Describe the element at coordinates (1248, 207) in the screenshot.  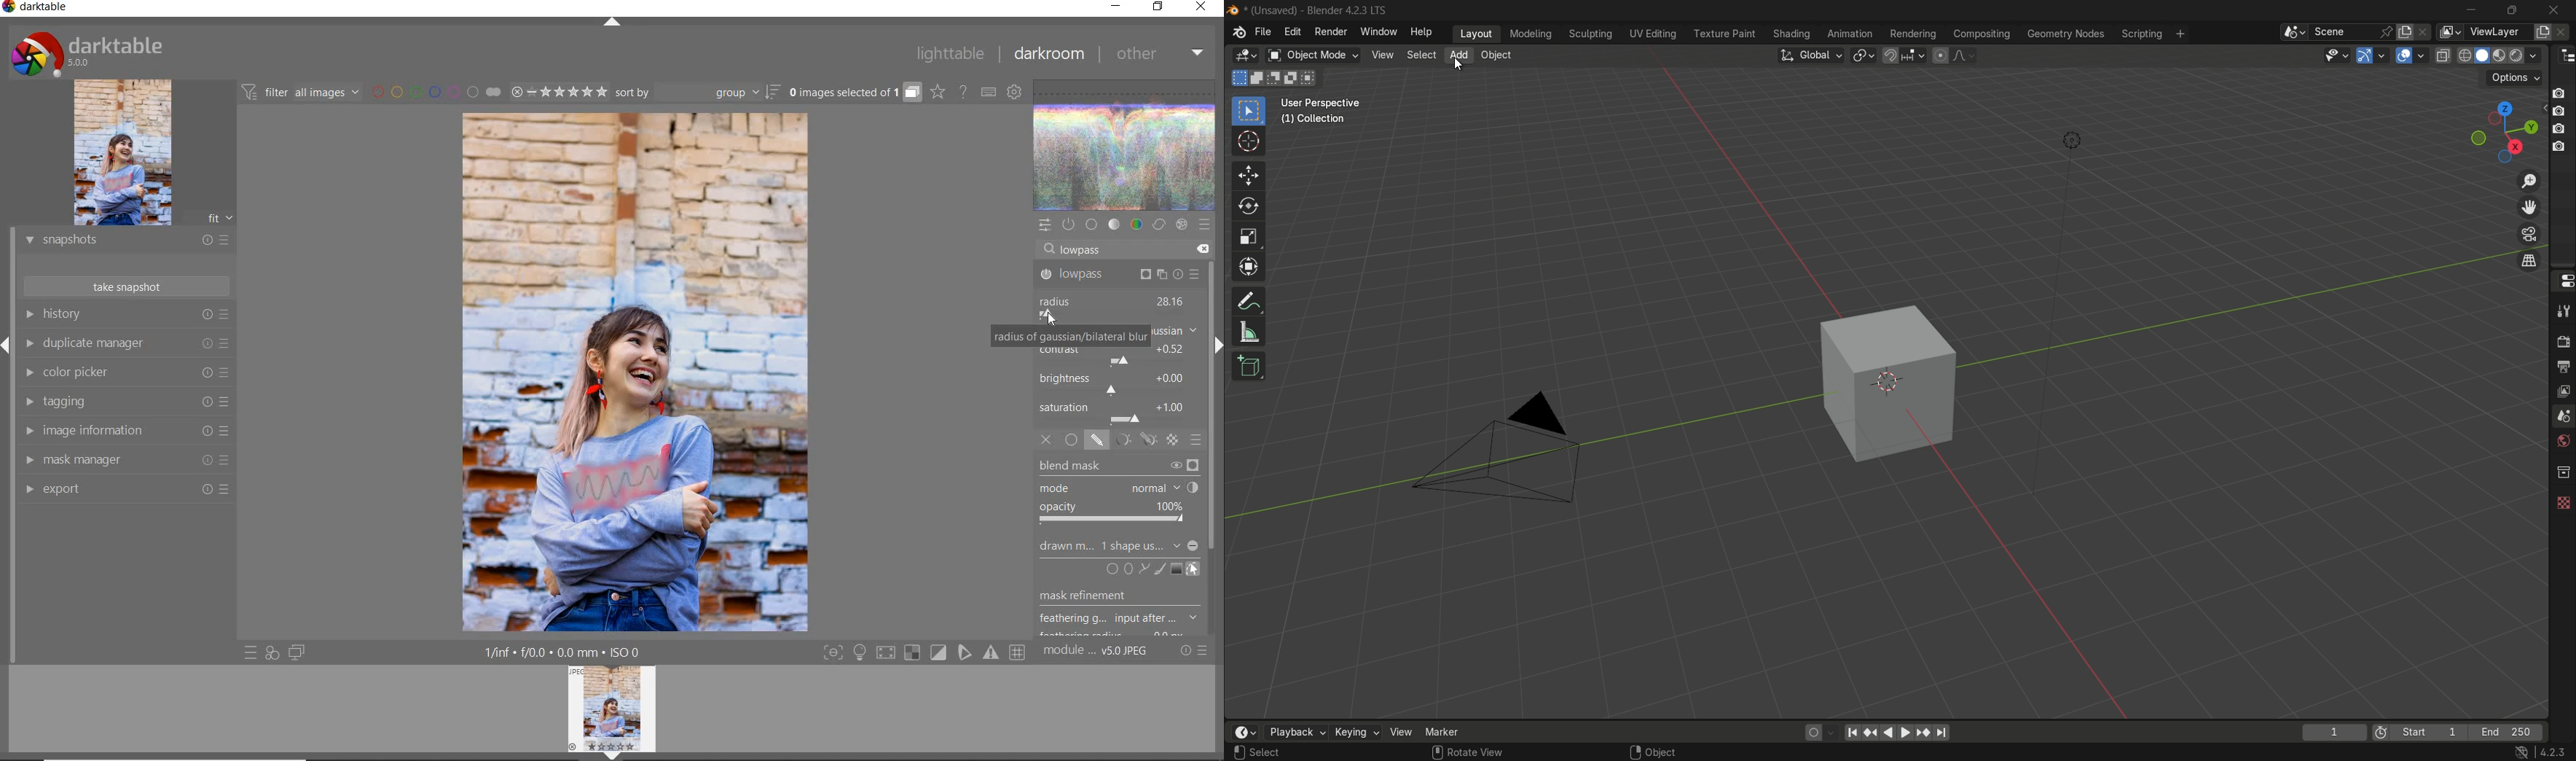
I see `rotate` at that location.